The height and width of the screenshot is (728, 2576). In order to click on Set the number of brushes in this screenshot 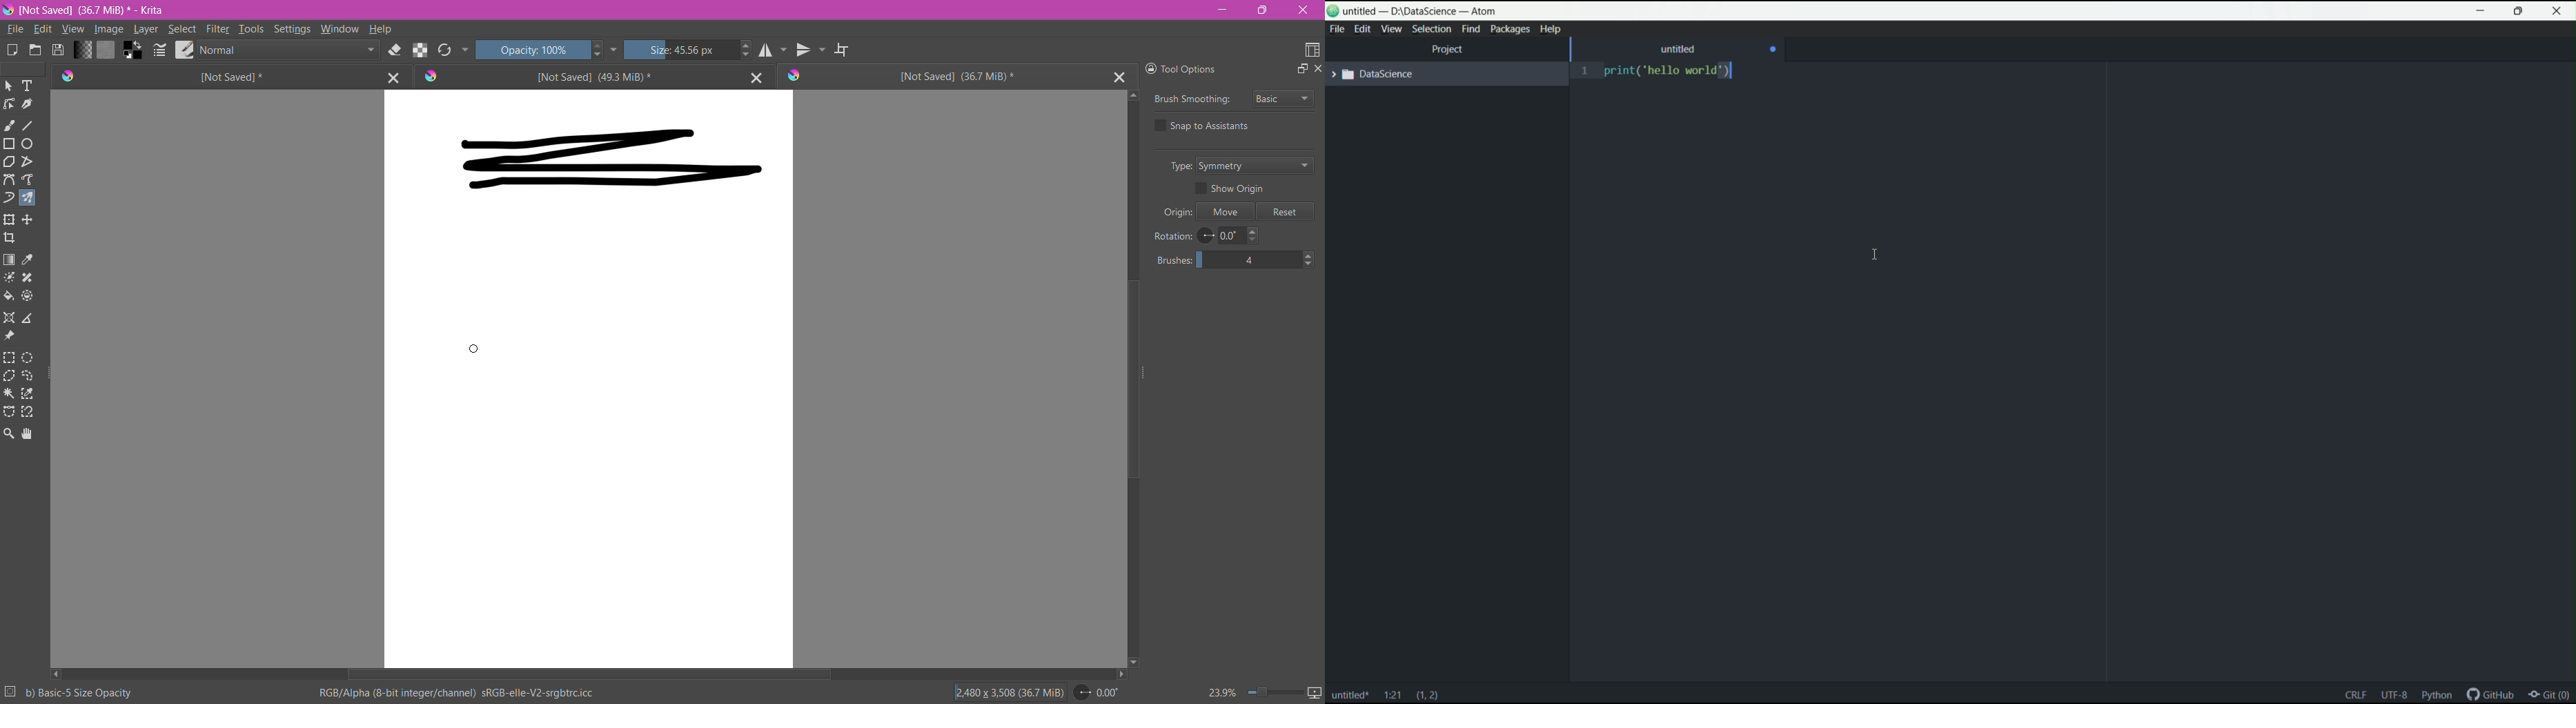, I will do `click(1229, 260)`.